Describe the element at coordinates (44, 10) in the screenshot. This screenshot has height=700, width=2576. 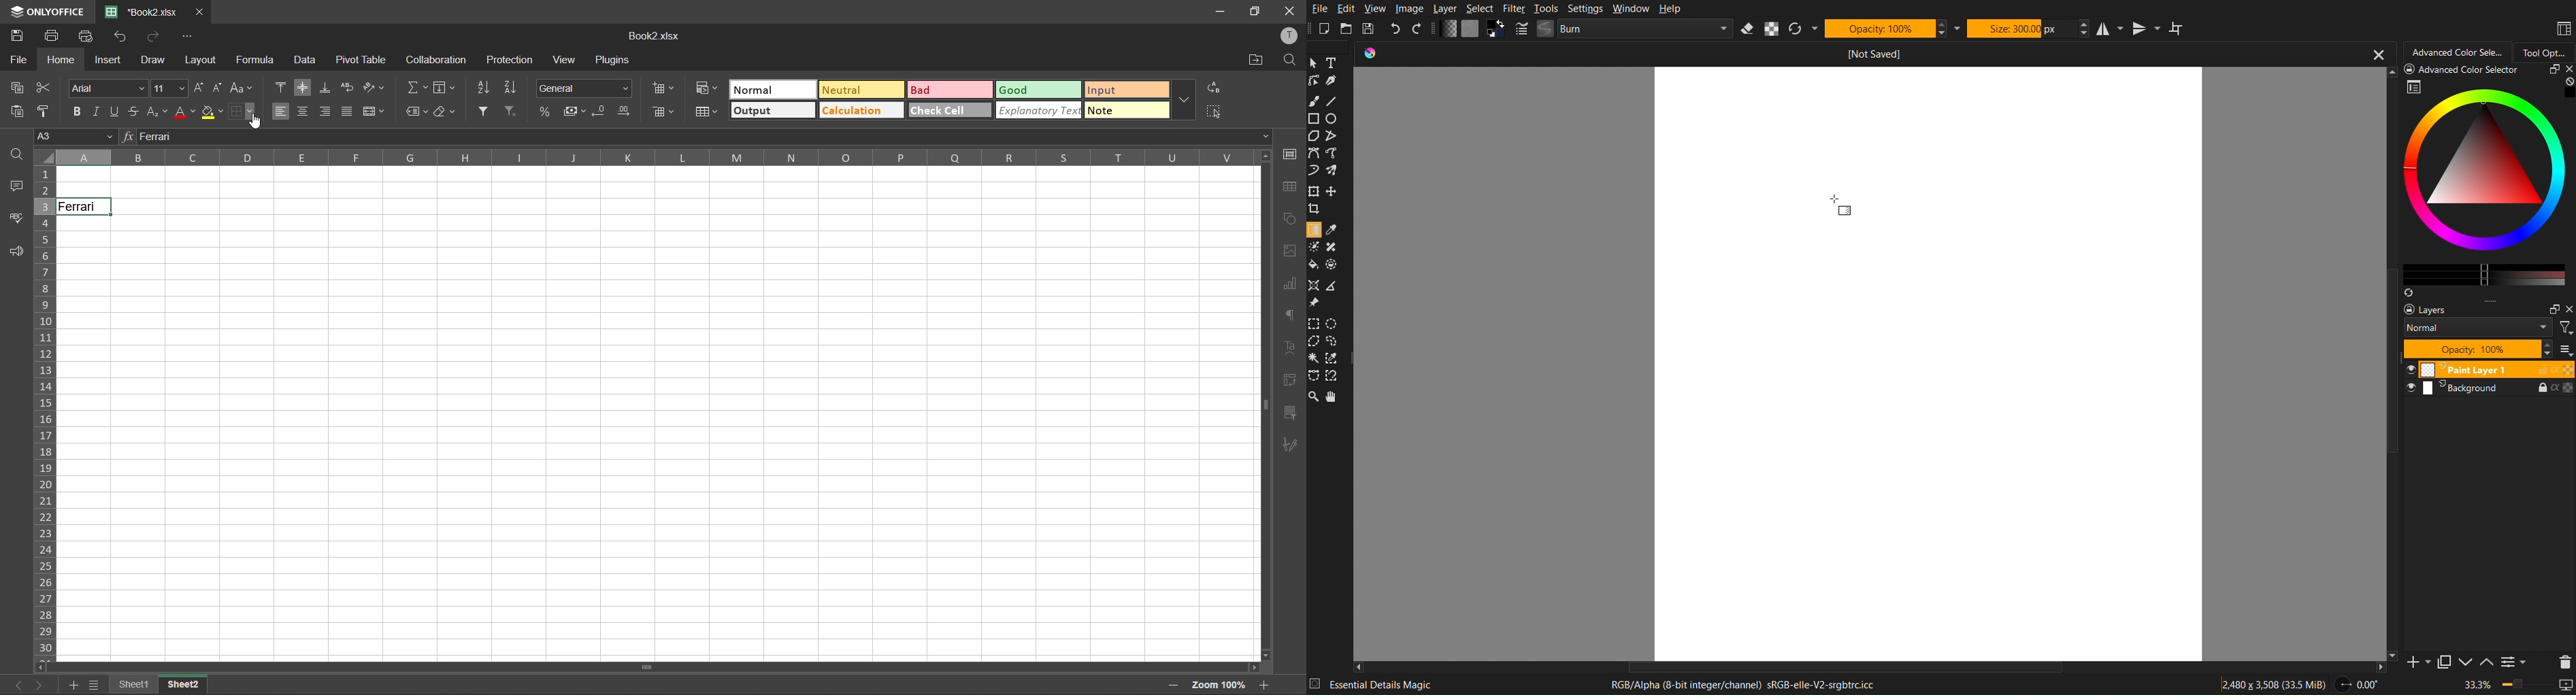
I see `app  name` at that location.